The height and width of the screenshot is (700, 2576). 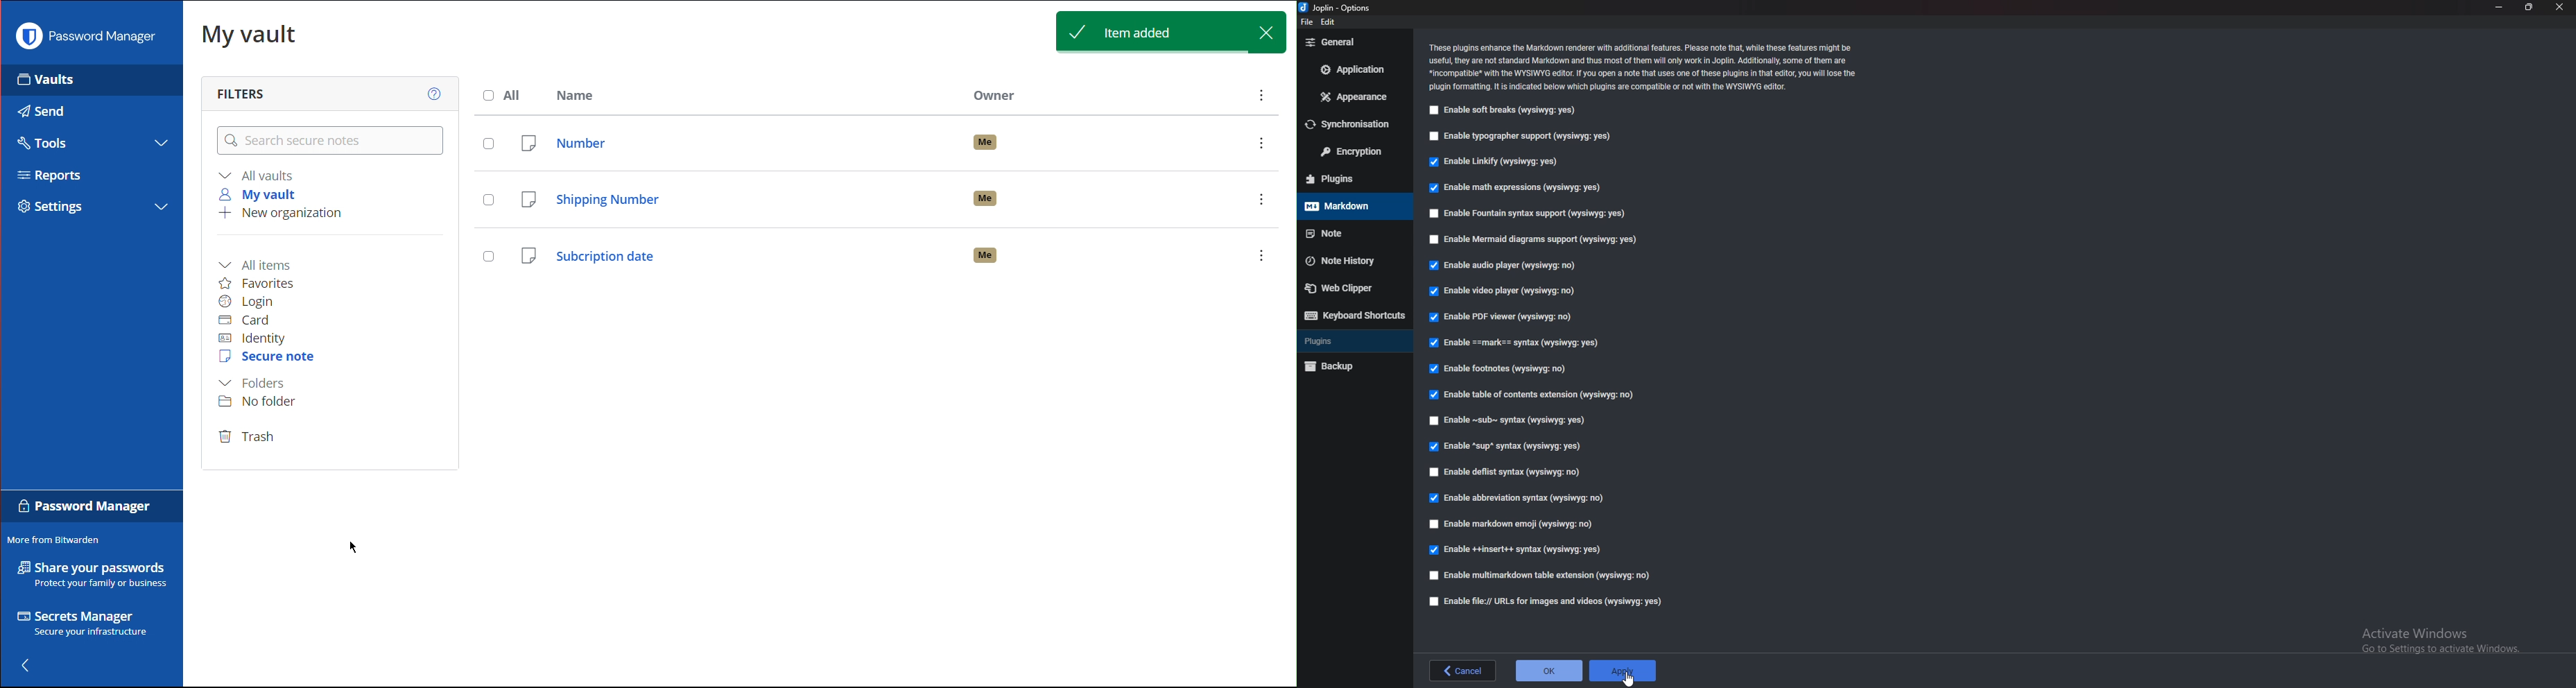 I want to click on Enable audio player, so click(x=1505, y=265).